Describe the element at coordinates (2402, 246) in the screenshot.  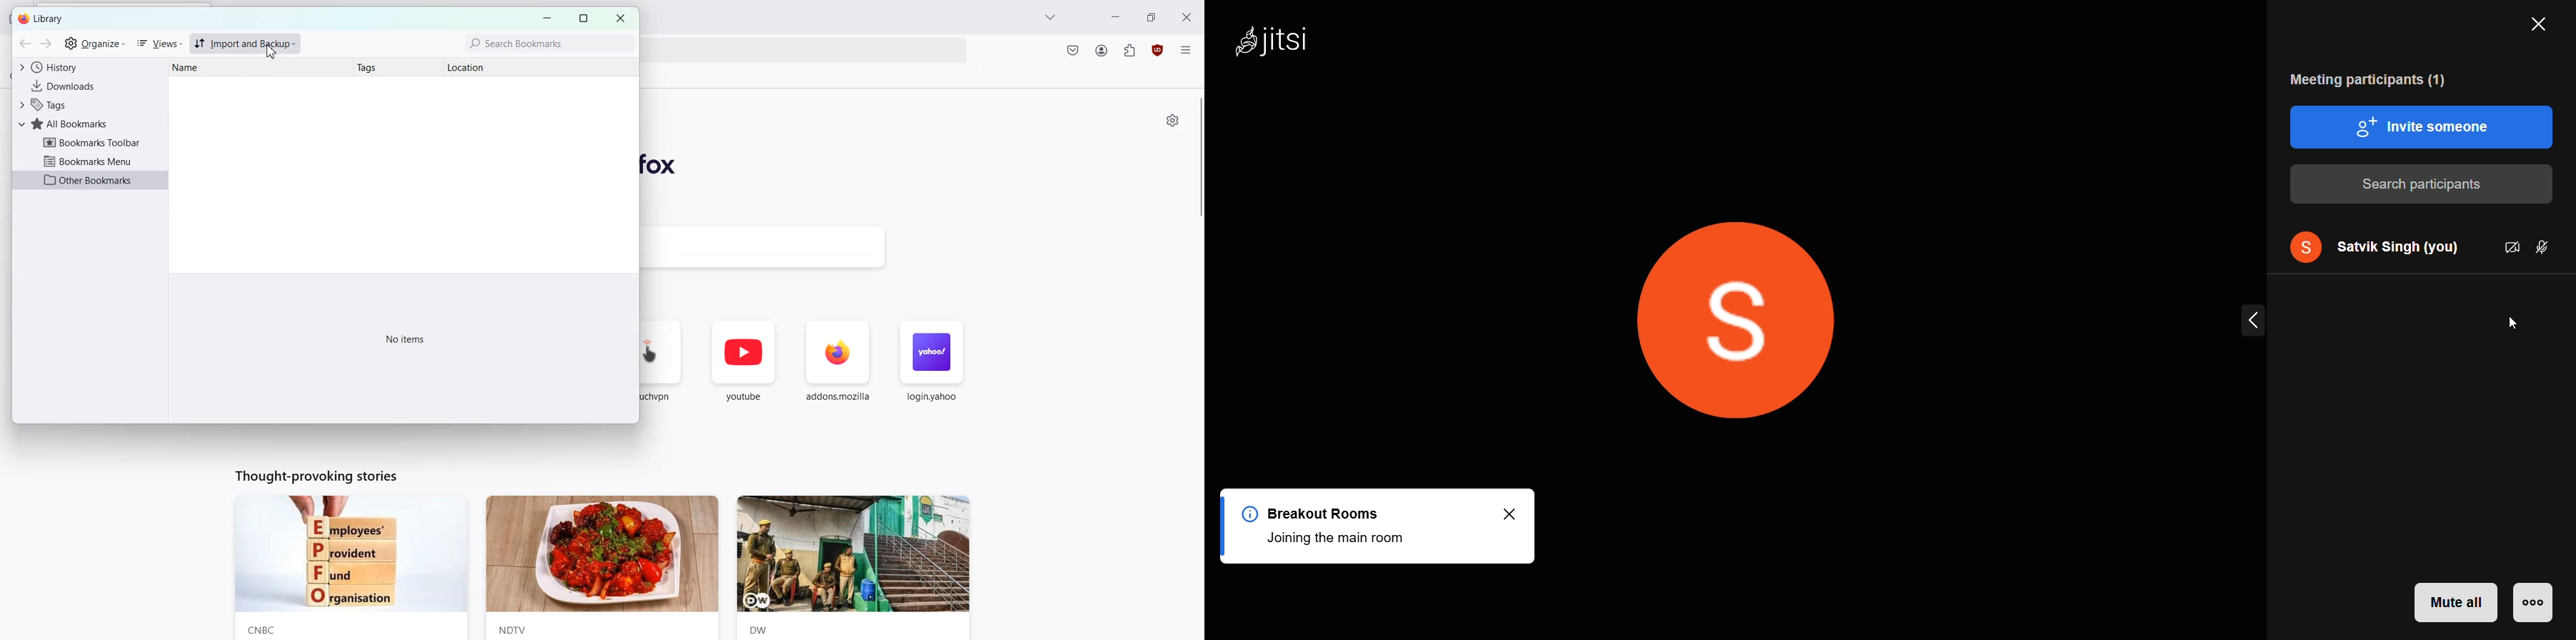
I see `Satvik Singh (you)` at that location.